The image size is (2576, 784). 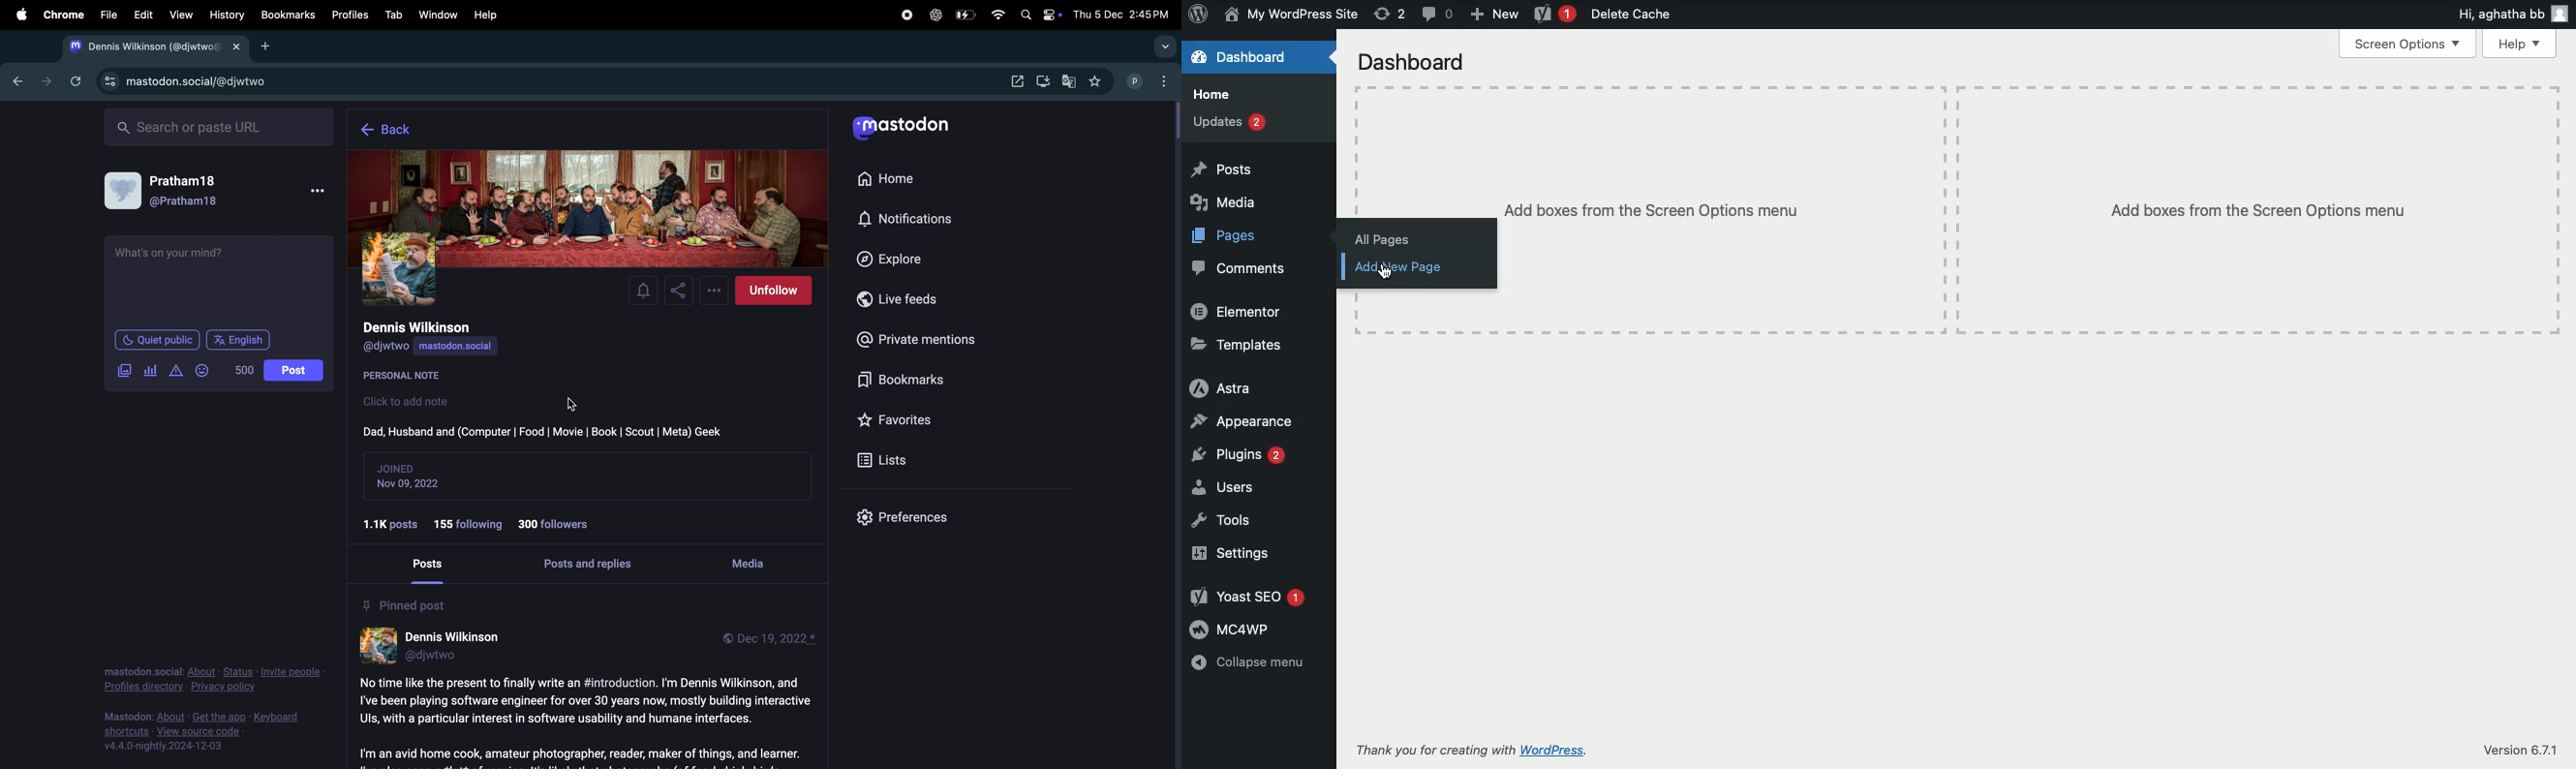 What do you see at coordinates (144, 16) in the screenshot?
I see `edit` at bounding box center [144, 16].